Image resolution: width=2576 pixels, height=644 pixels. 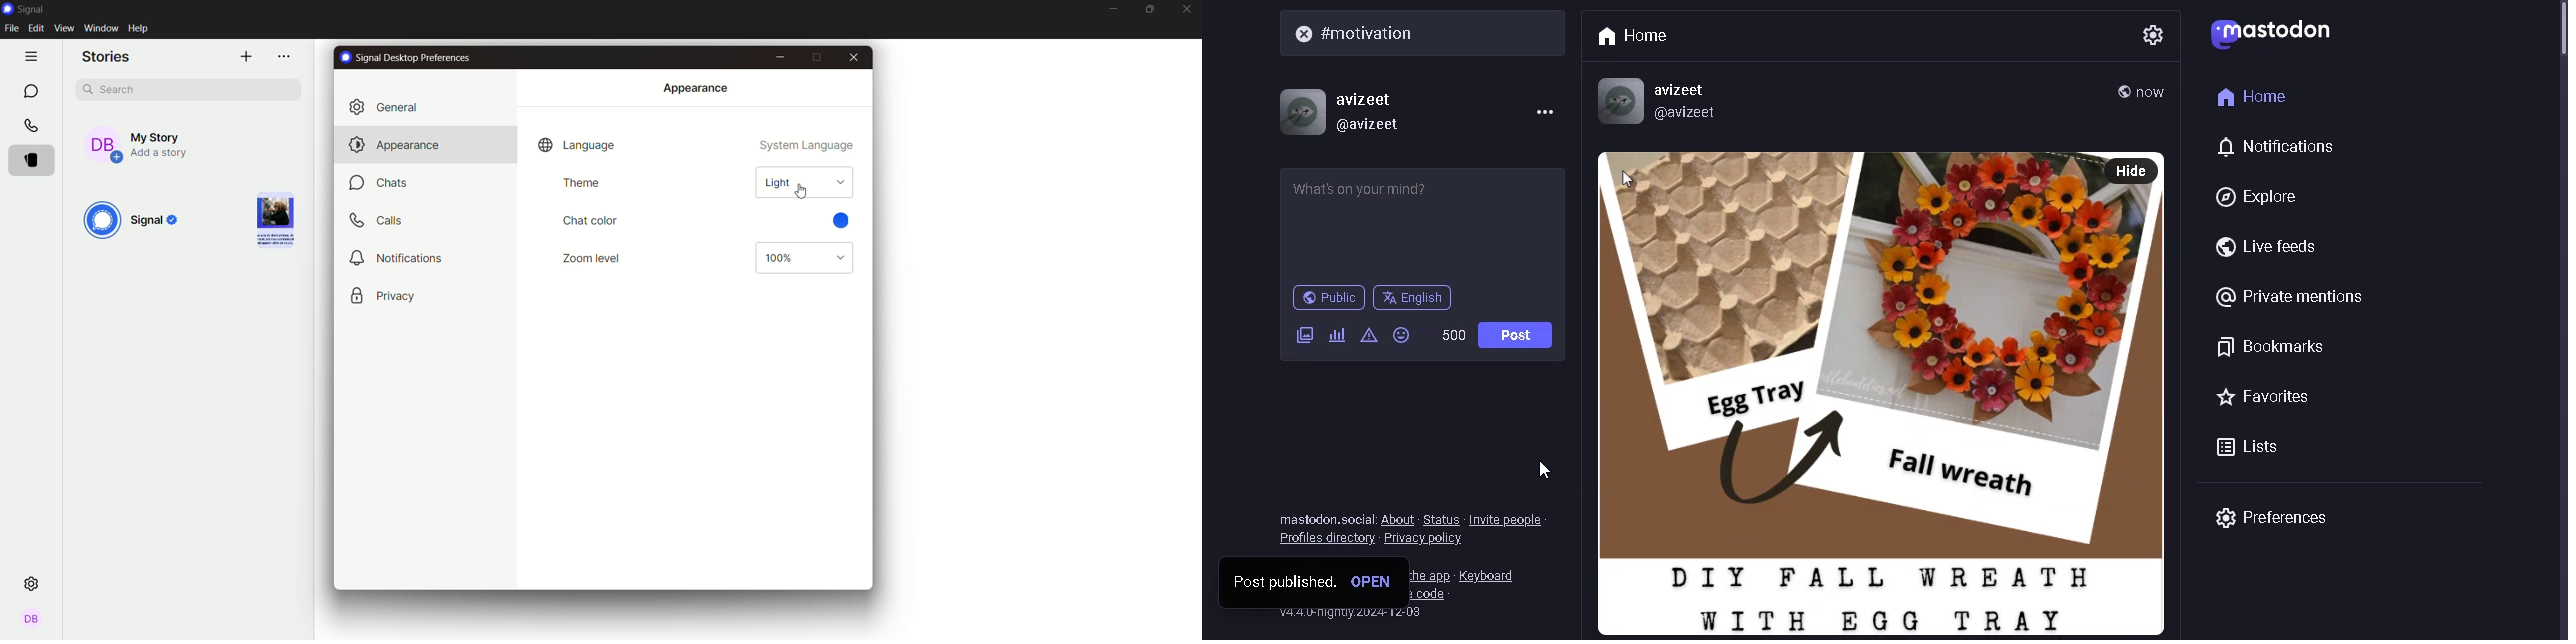 What do you see at coordinates (35, 160) in the screenshot?
I see `stories` at bounding box center [35, 160].